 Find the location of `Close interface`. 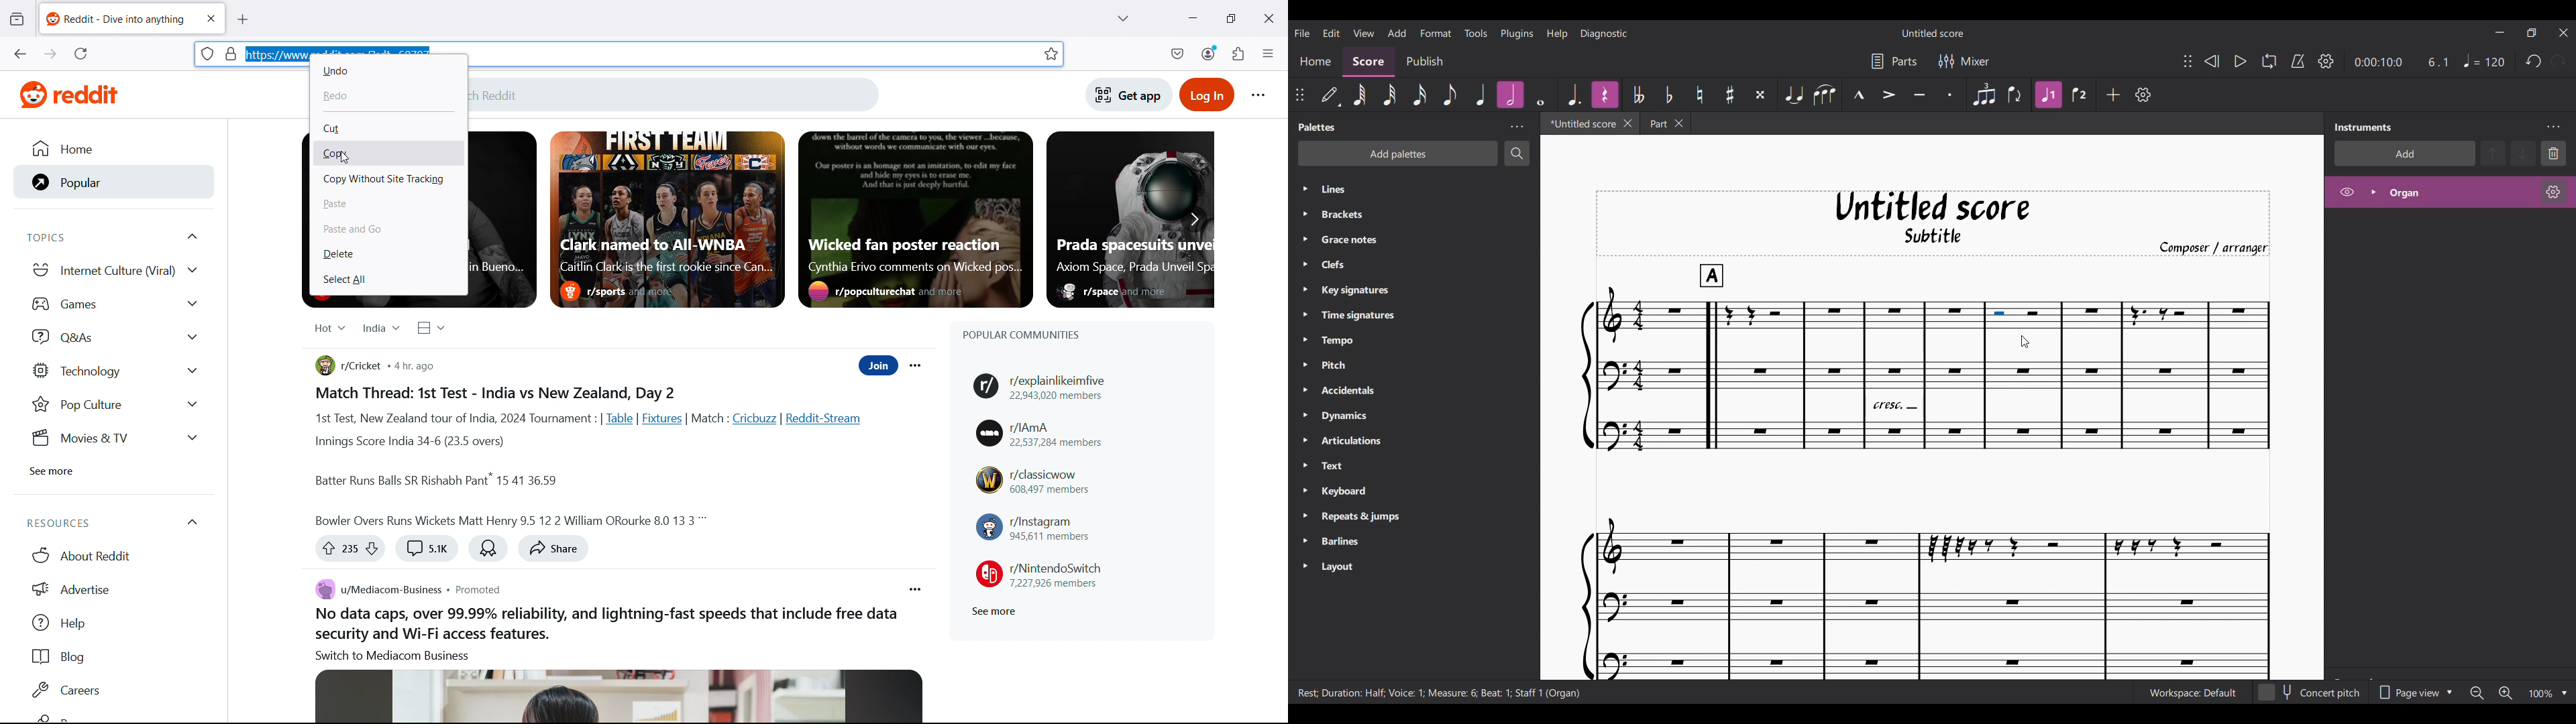

Close interface is located at coordinates (2563, 32).